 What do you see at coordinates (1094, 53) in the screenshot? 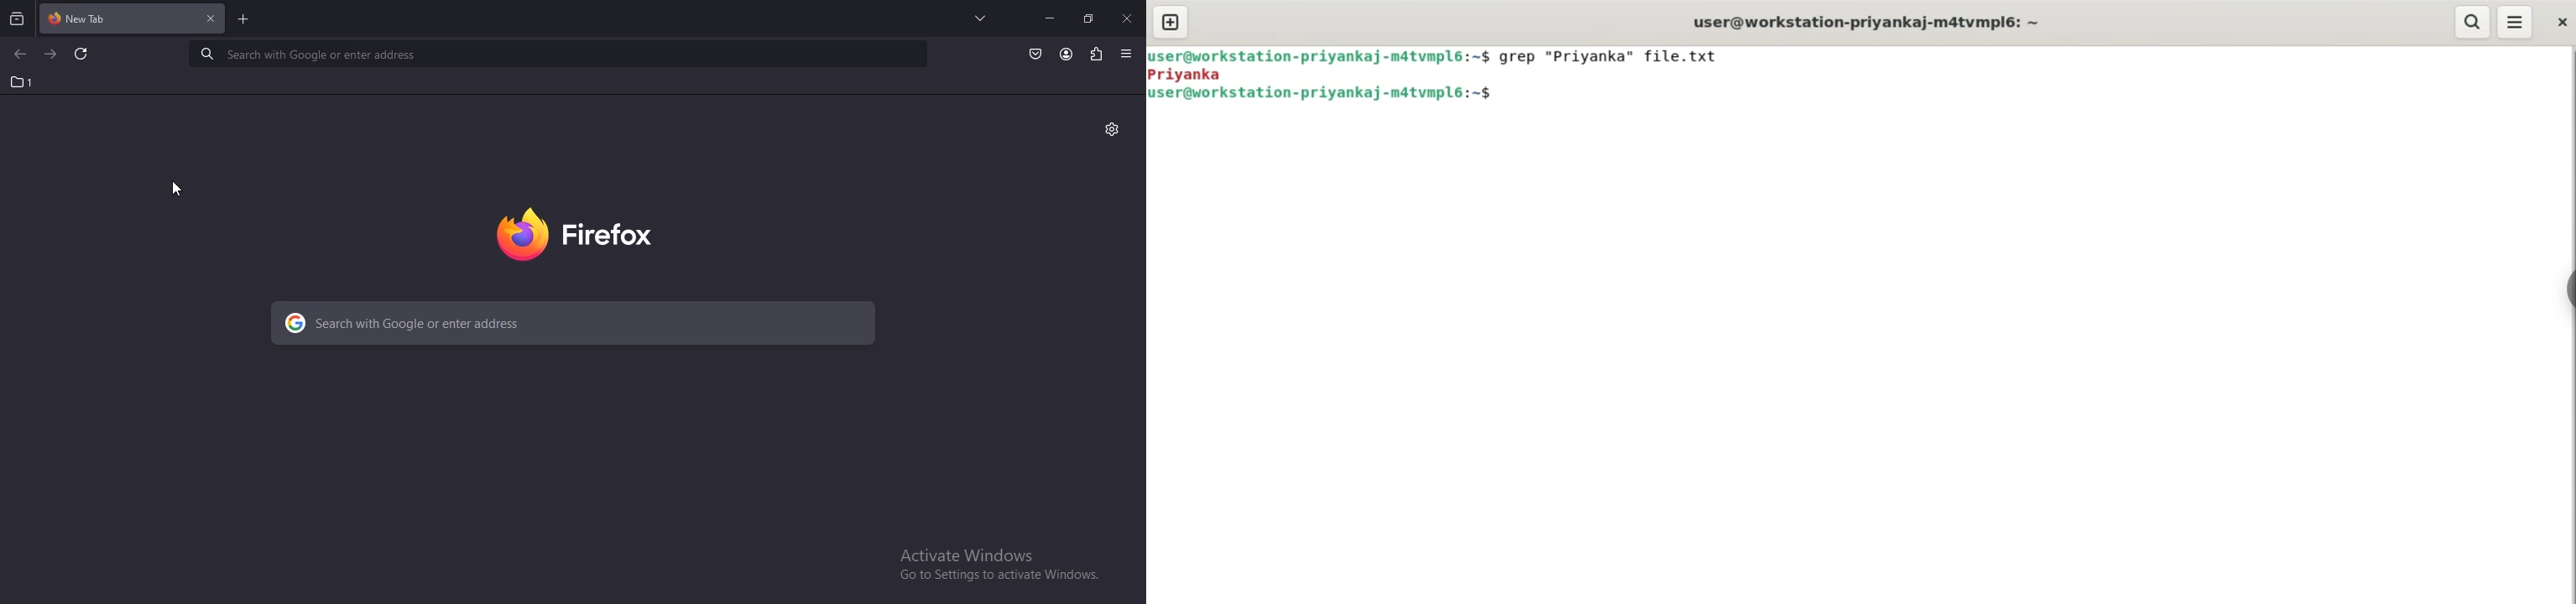
I see `extensions` at bounding box center [1094, 53].